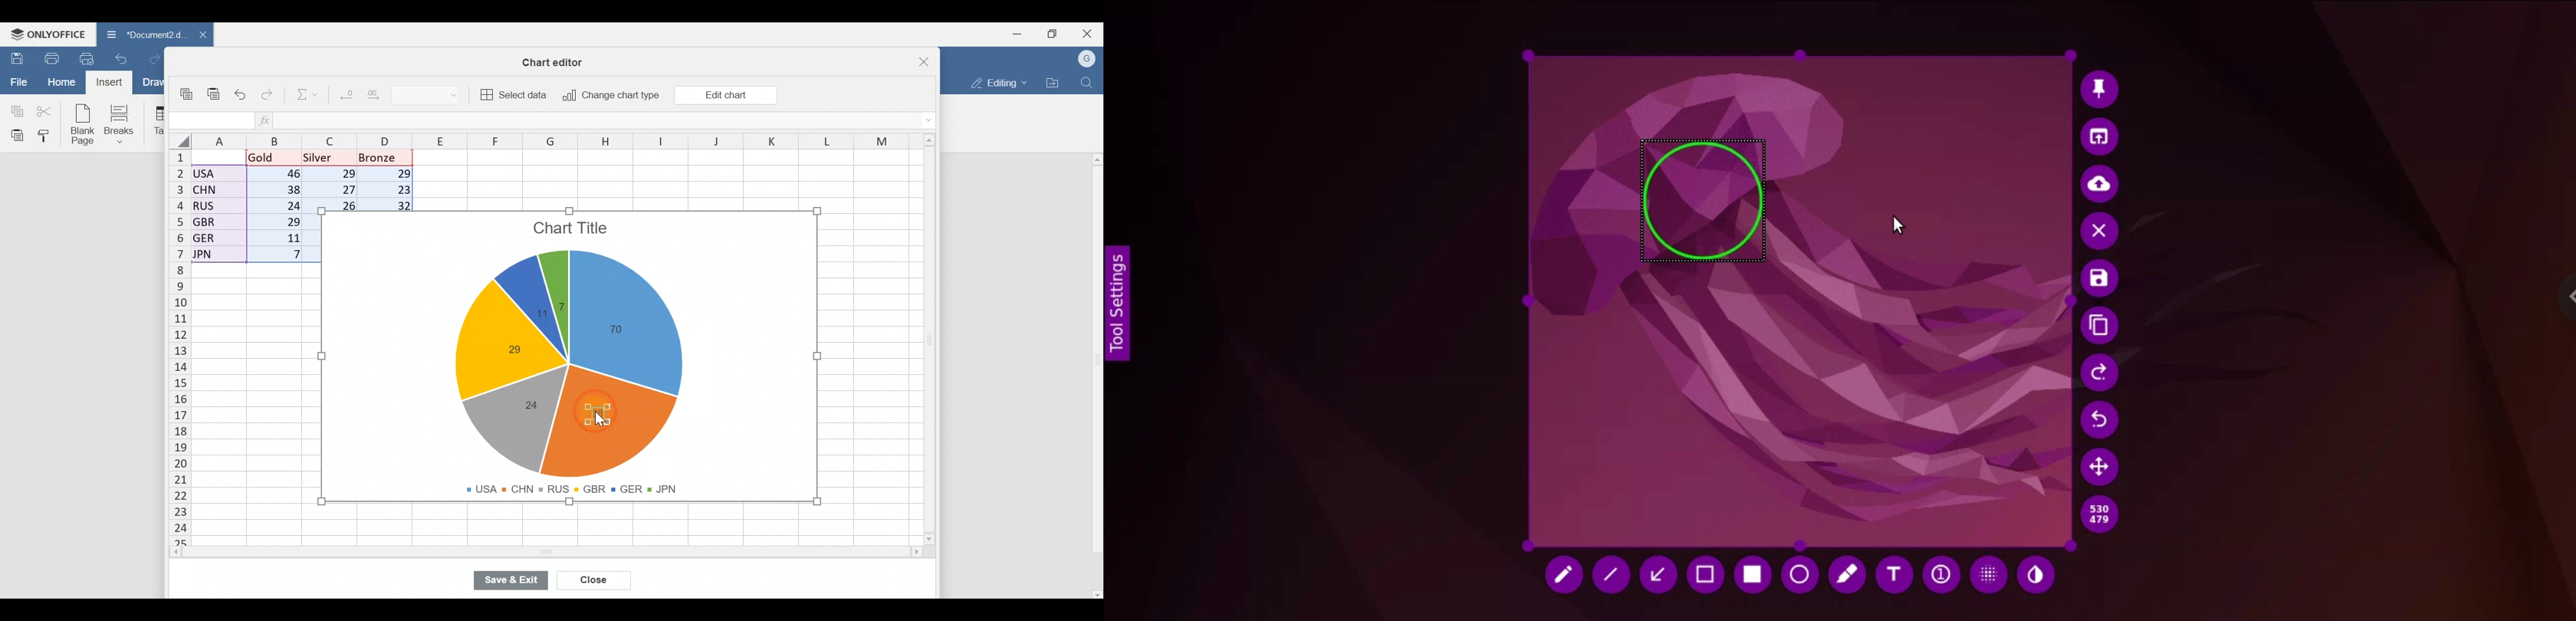 This screenshot has width=2576, height=644. What do you see at coordinates (732, 97) in the screenshot?
I see `Cursor on Edit chart` at bounding box center [732, 97].